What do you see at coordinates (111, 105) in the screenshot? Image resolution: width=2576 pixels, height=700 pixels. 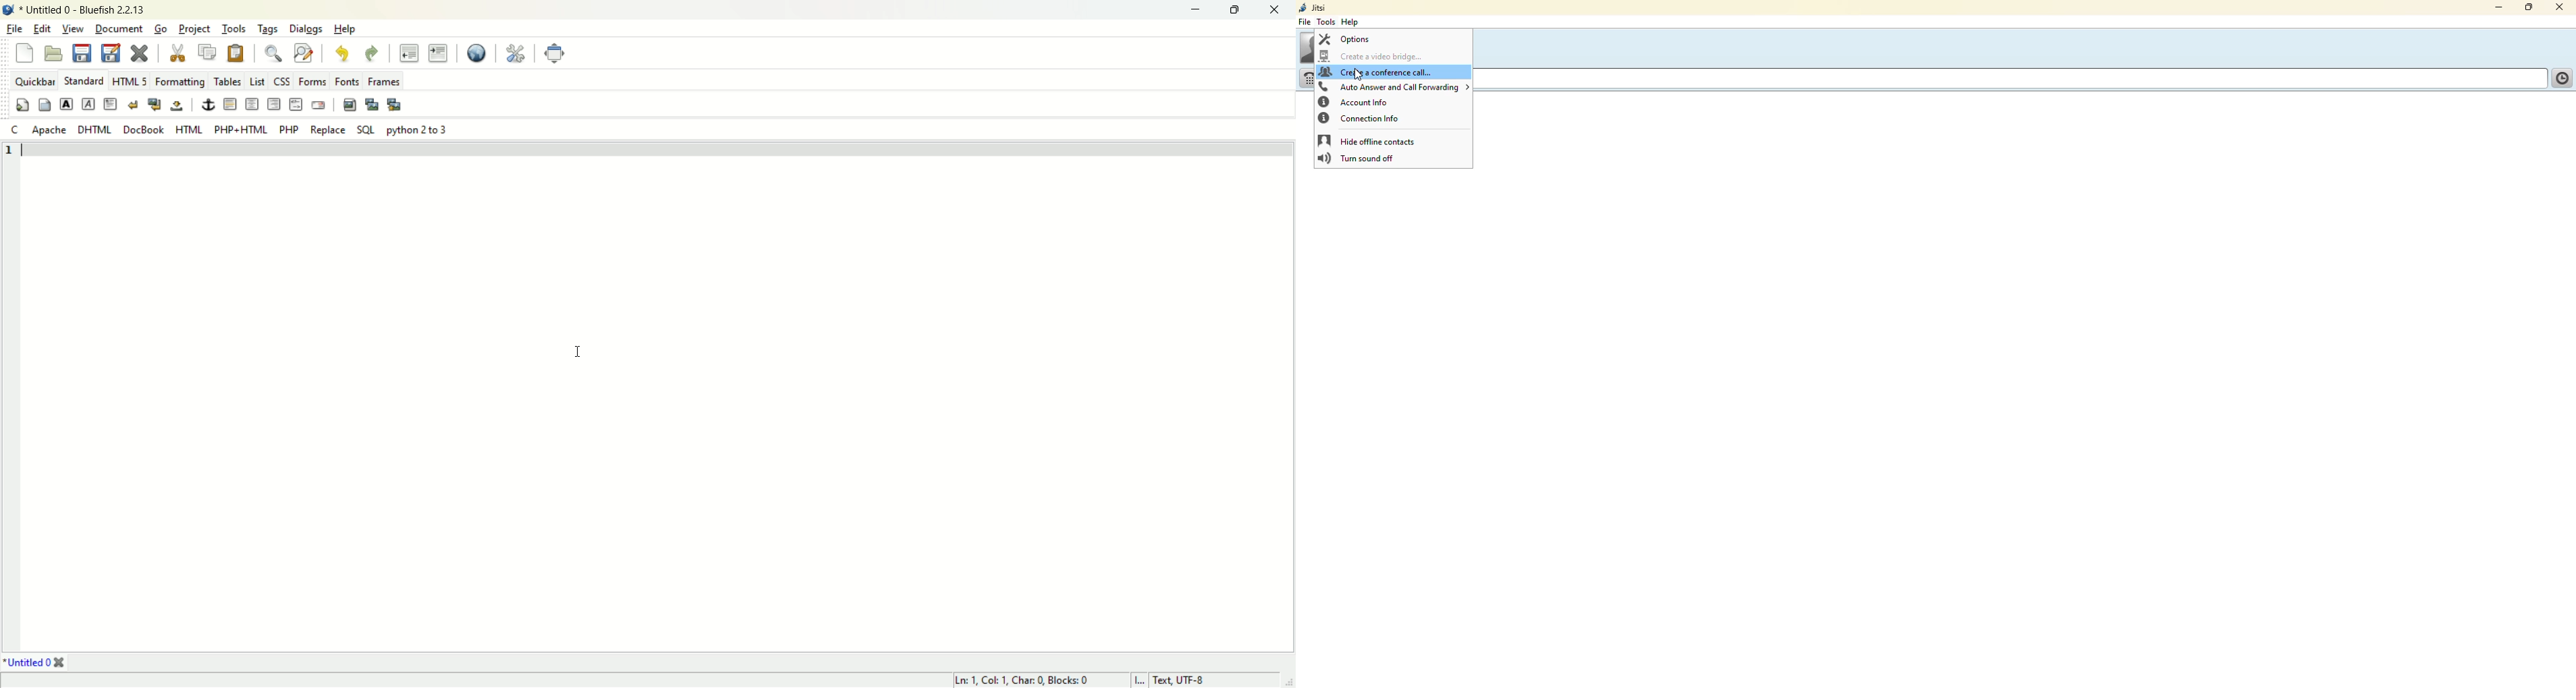 I see `paragraph` at bounding box center [111, 105].